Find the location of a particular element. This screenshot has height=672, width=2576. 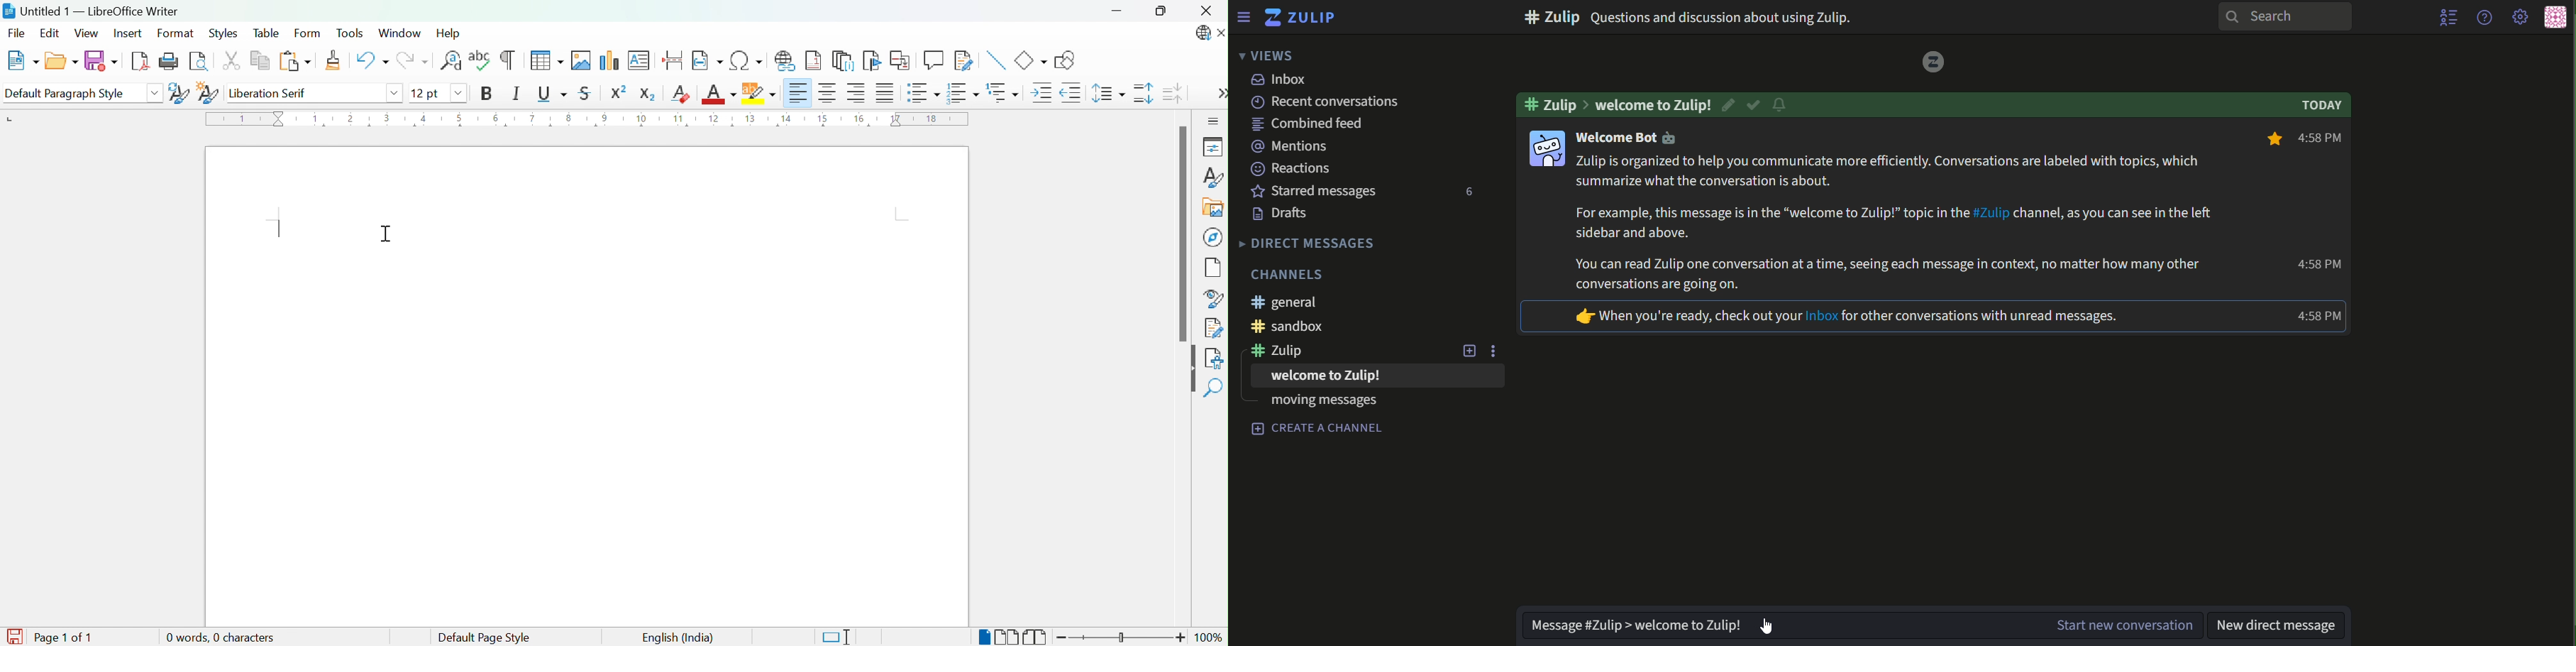

Insert Hyperlink is located at coordinates (787, 59).